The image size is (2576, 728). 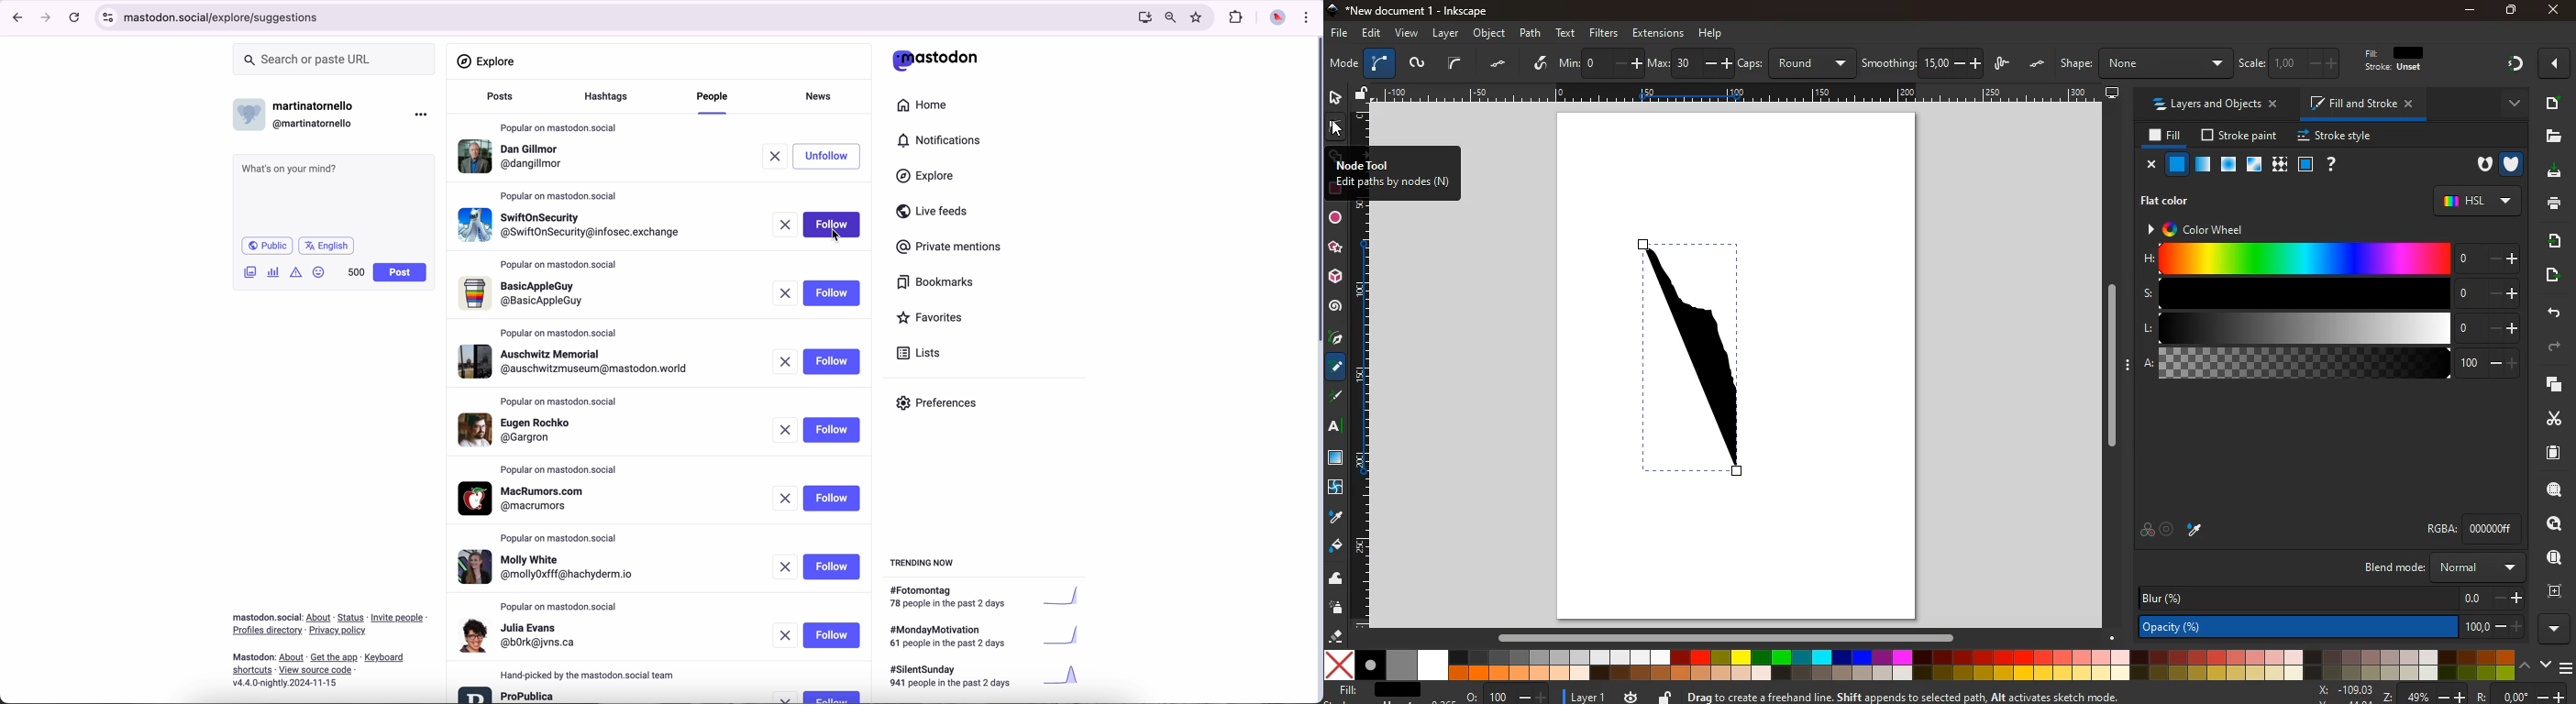 I want to click on draw, so click(x=1714, y=366).